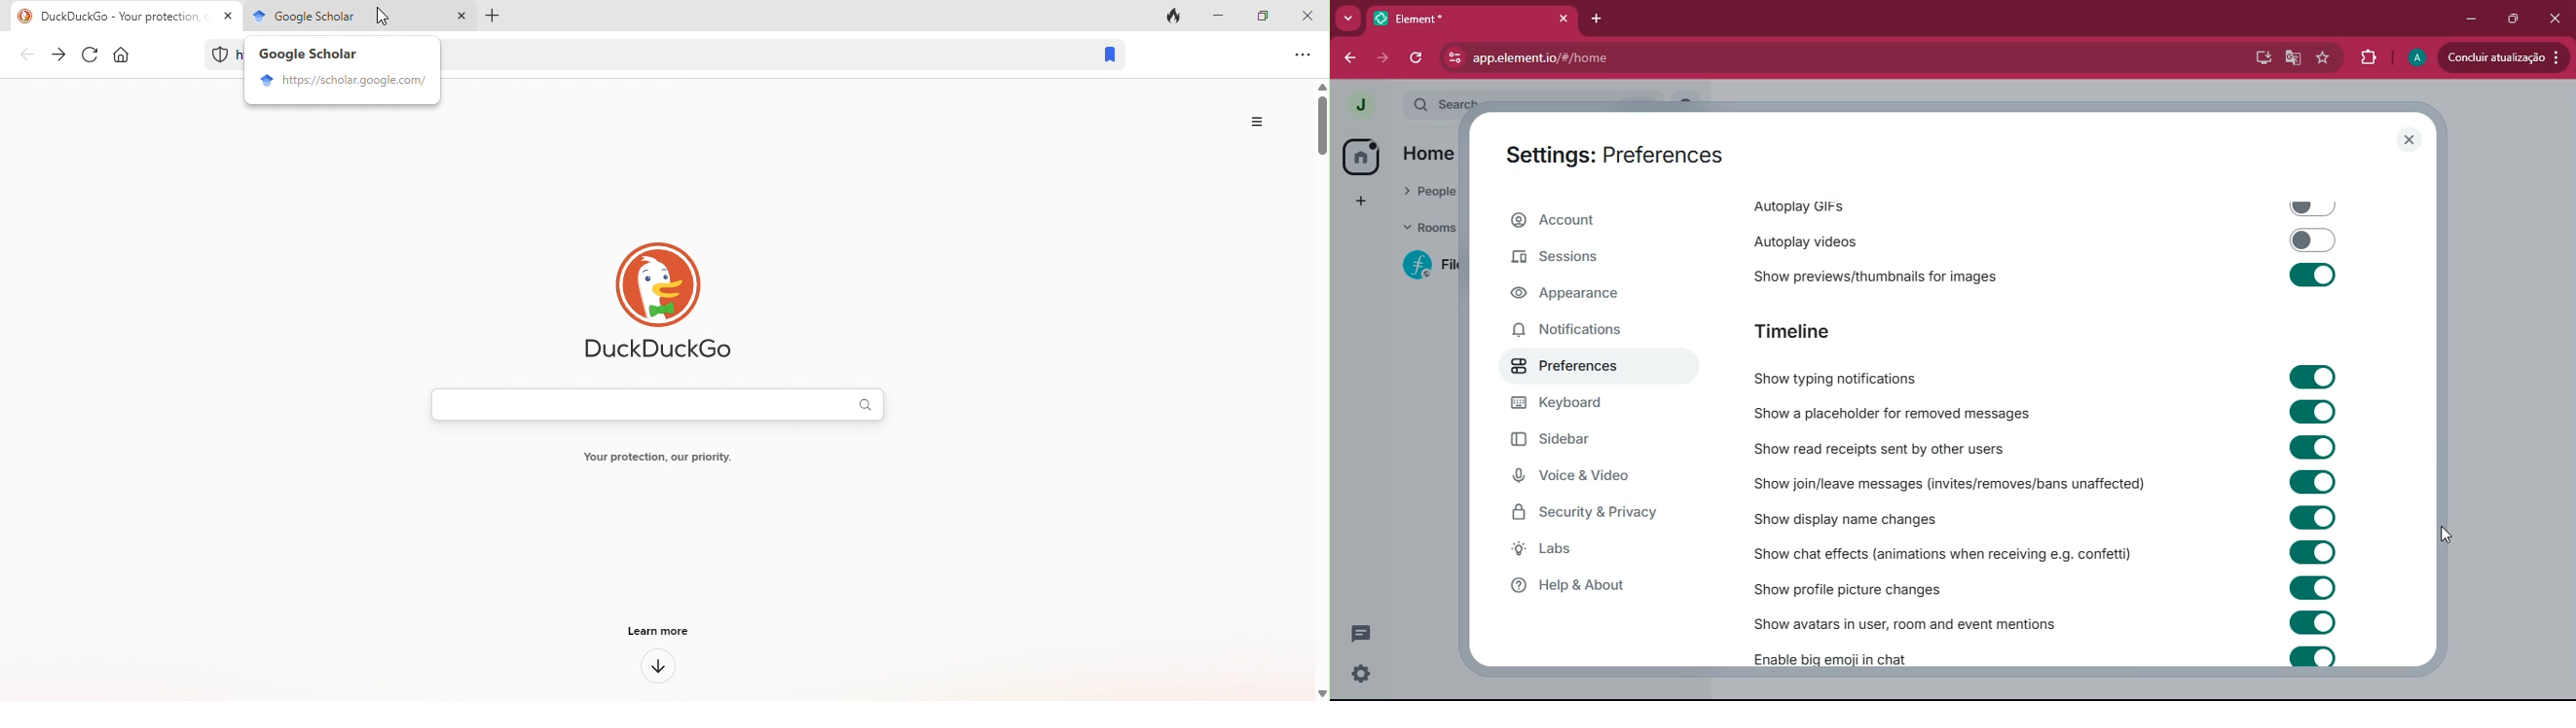 This screenshot has width=2576, height=728. What do you see at coordinates (2046, 446) in the screenshot?
I see `Show read receipts sent by other users` at bounding box center [2046, 446].